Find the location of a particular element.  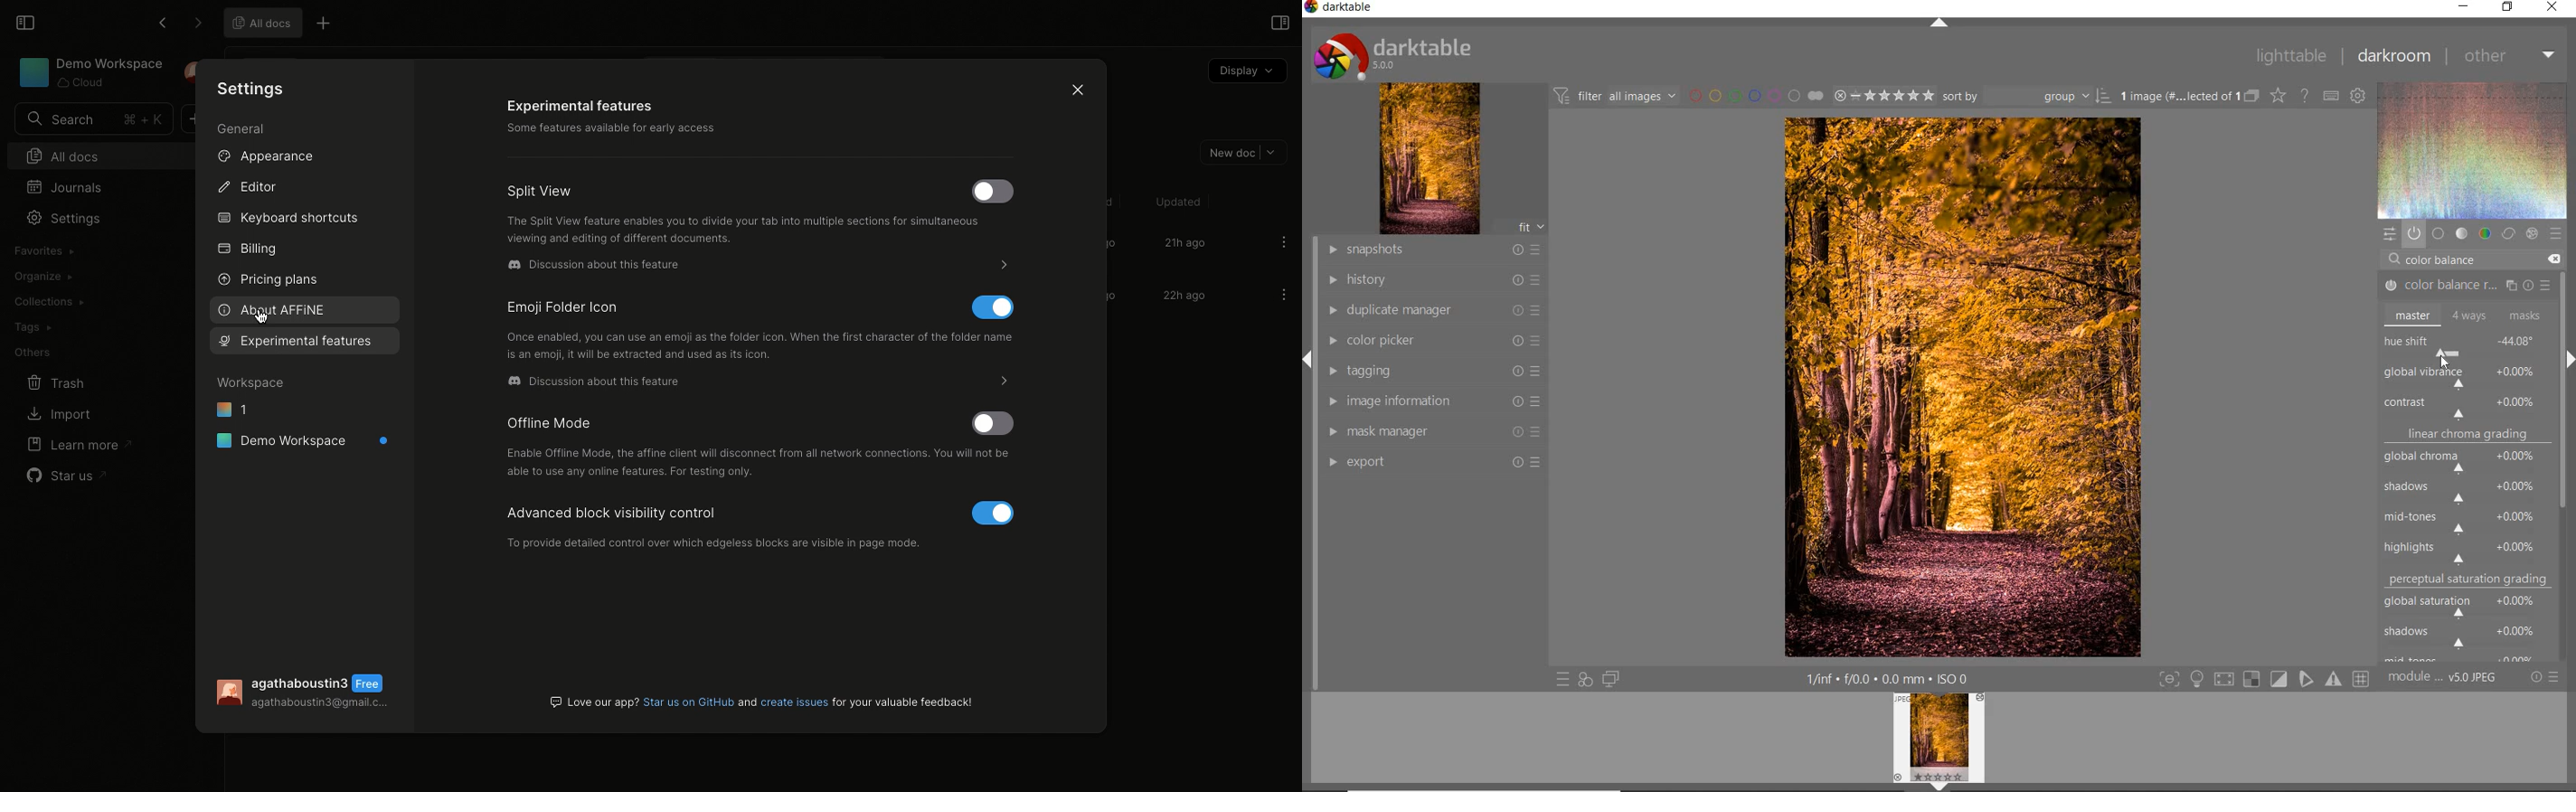

Collections is located at coordinates (48, 302).